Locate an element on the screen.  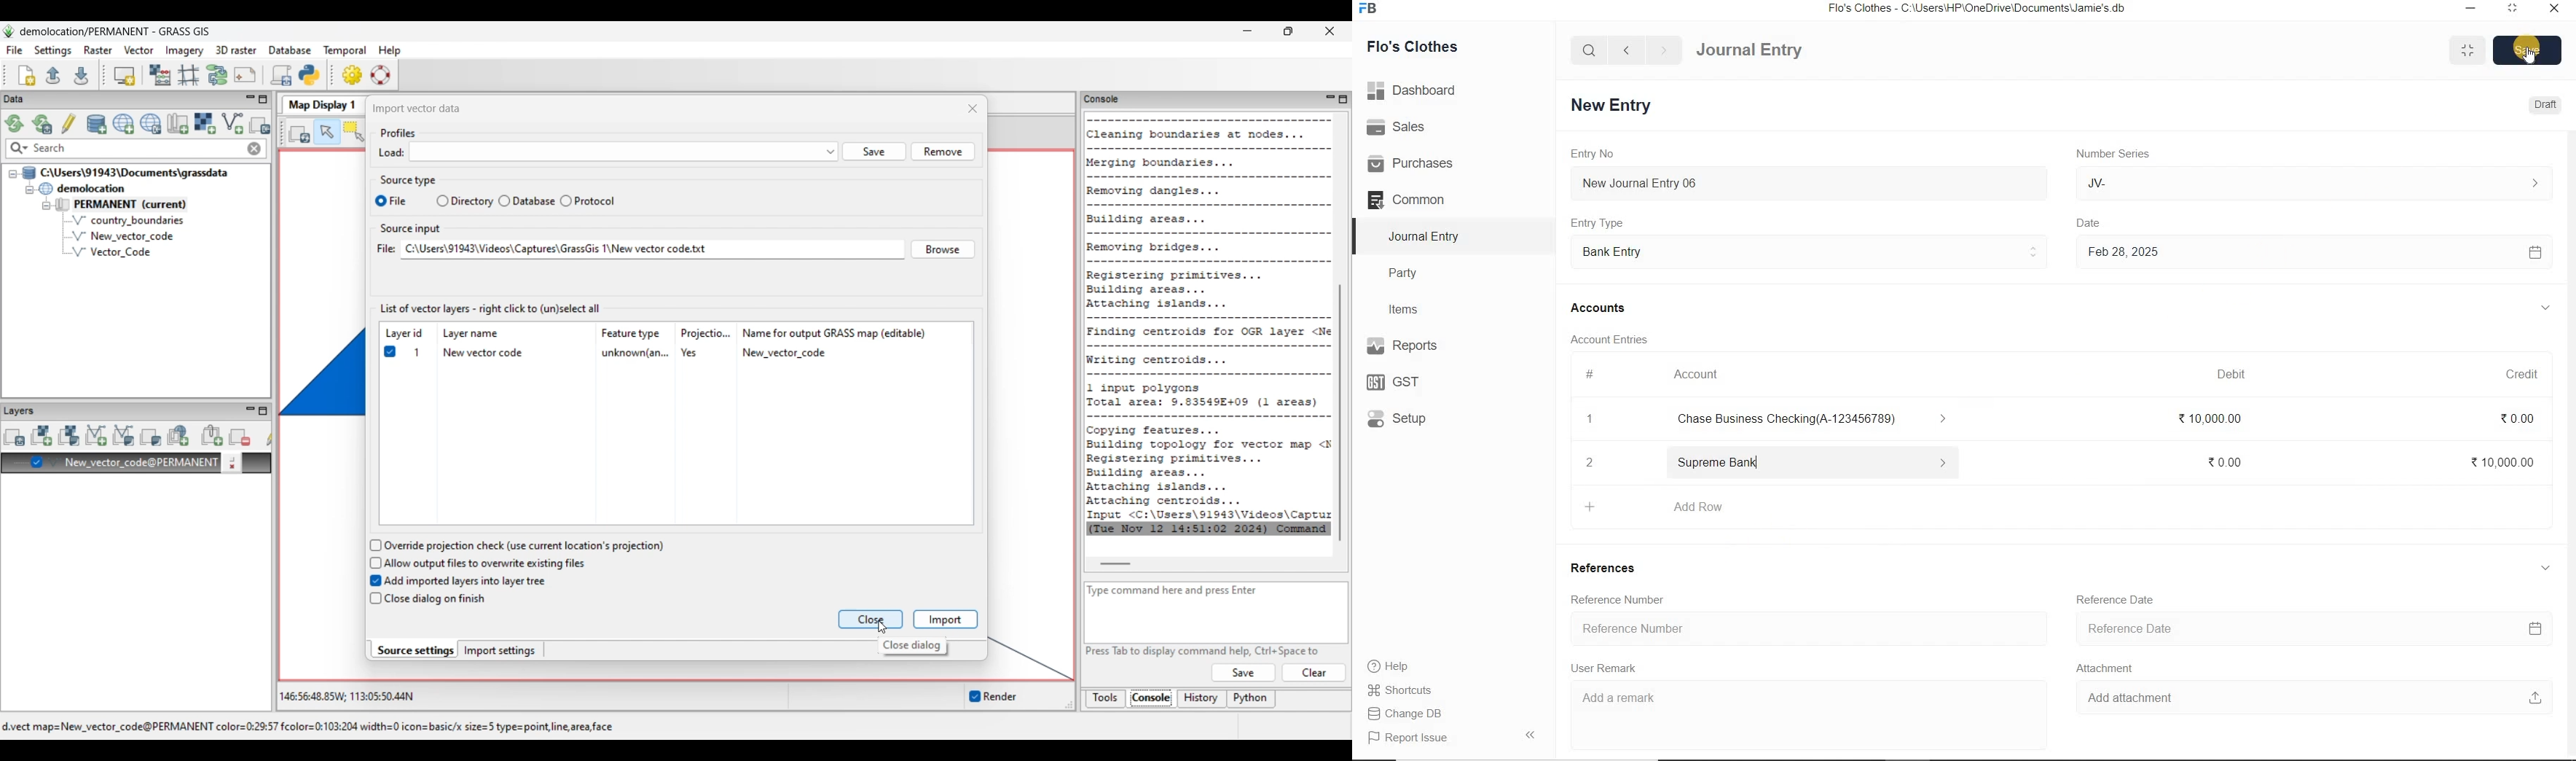
help is located at coordinates (1389, 666).